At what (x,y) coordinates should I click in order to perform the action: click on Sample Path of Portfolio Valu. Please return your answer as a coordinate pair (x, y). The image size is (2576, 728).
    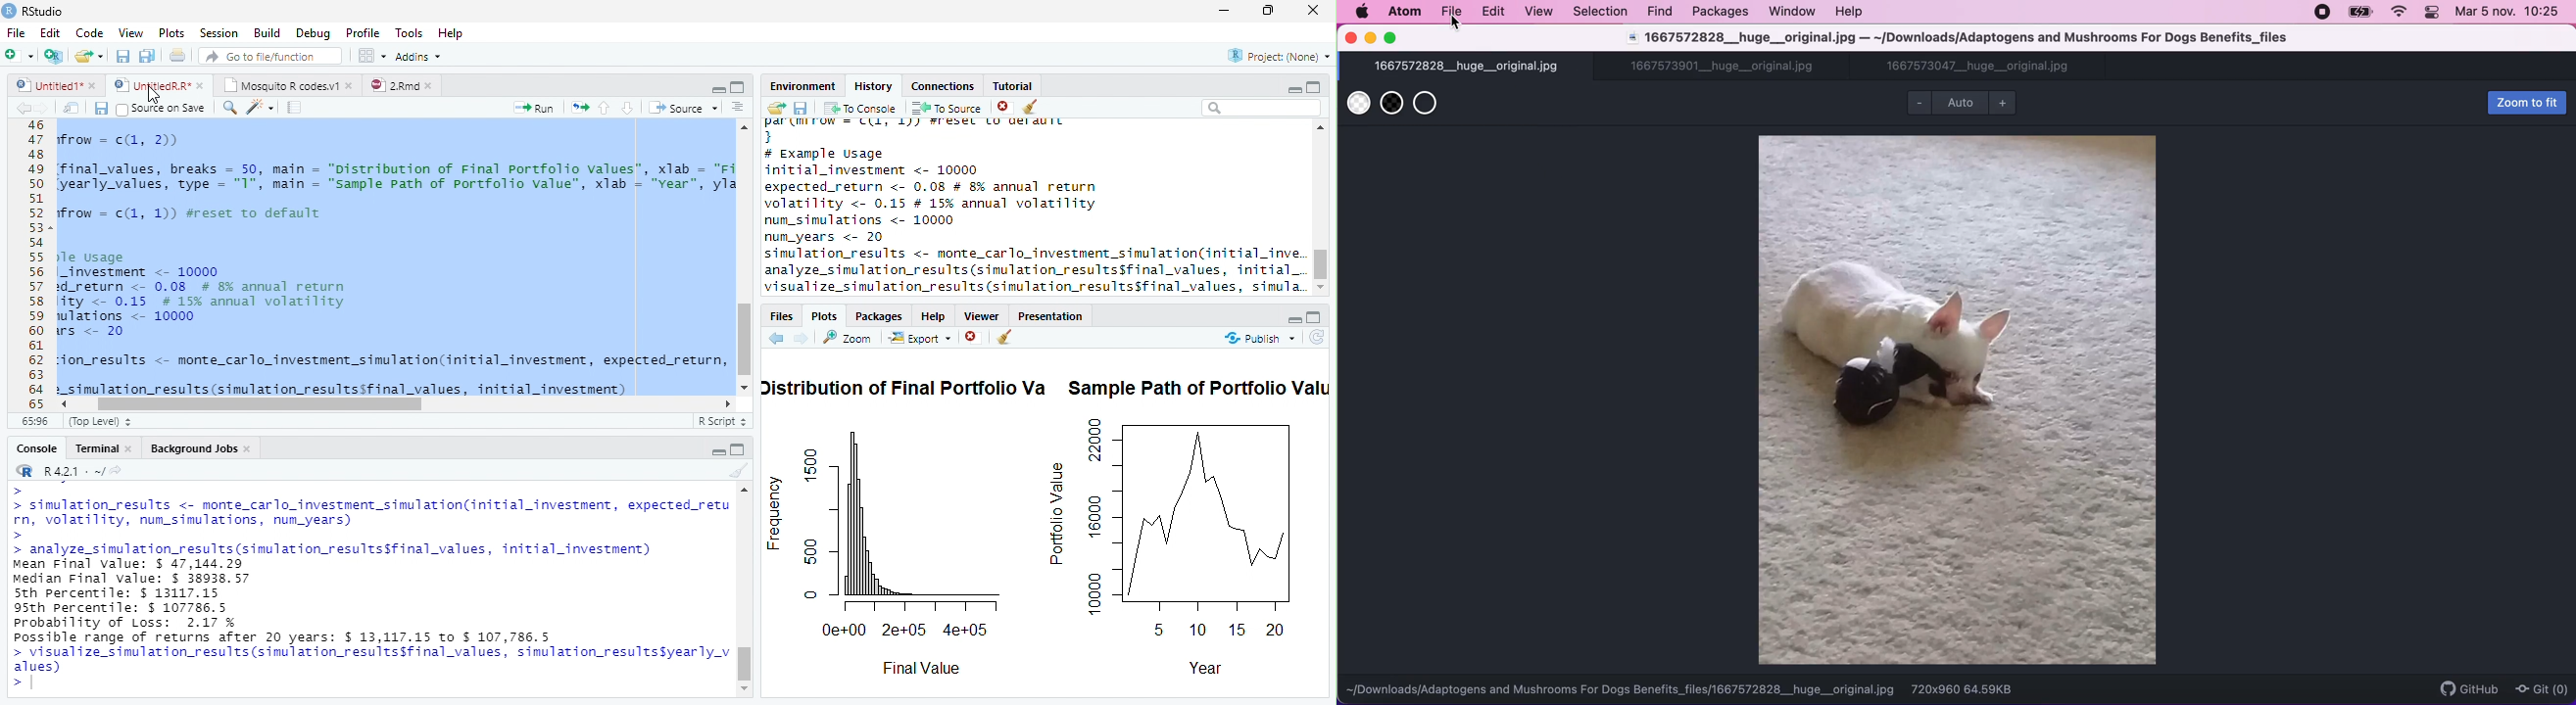
    Looking at the image, I should click on (1198, 387).